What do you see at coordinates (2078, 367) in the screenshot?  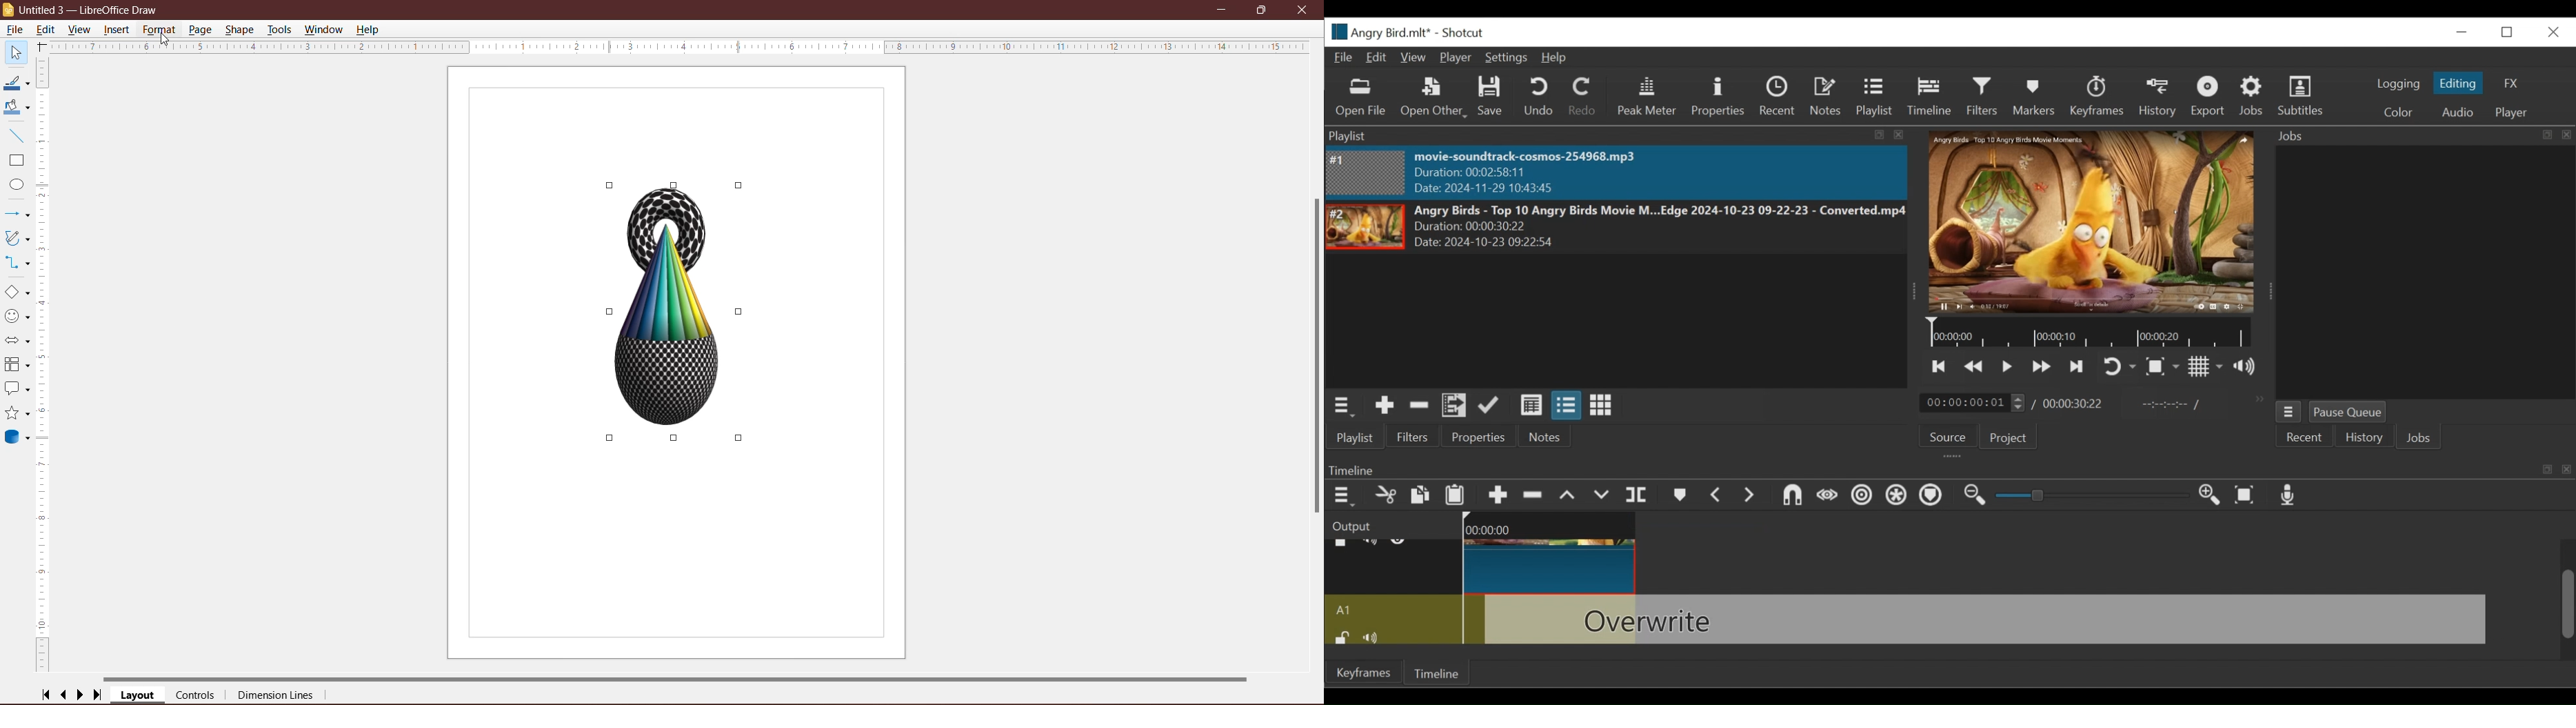 I see `Skip to the next point` at bounding box center [2078, 367].